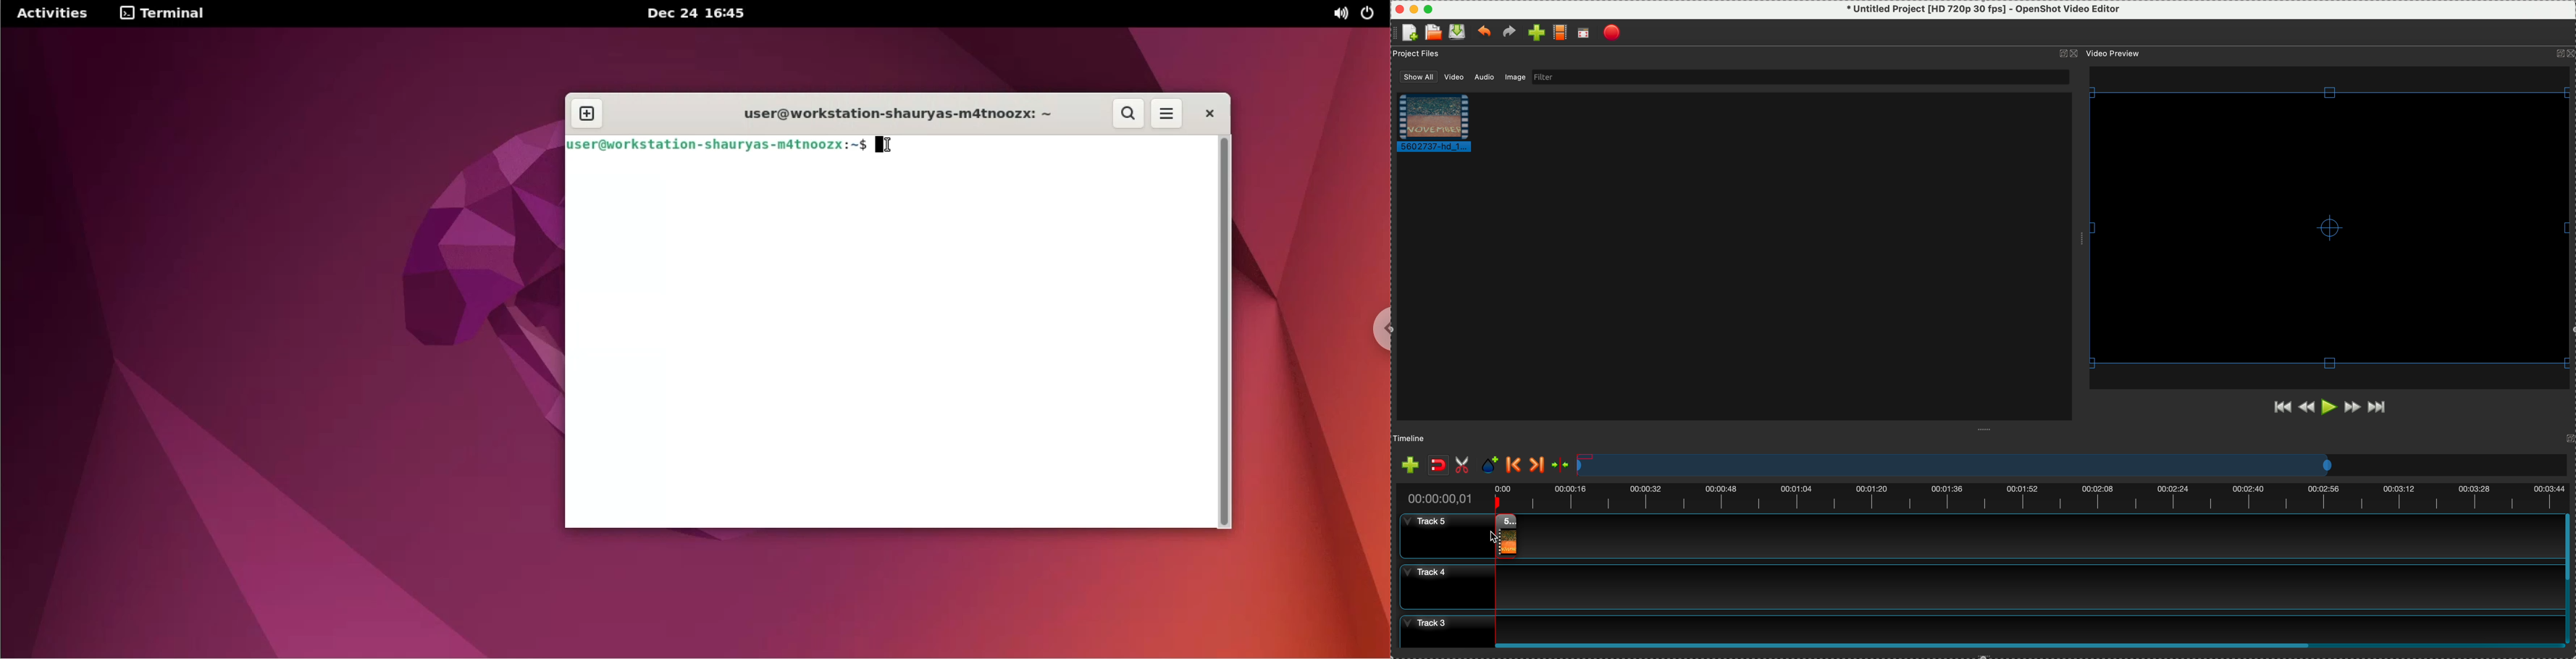 The width and height of the screenshot is (2576, 672). What do you see at coordinates (1439, 465) in the screenshot?
I see `disable snaping` at bounding box center [1439, 465].